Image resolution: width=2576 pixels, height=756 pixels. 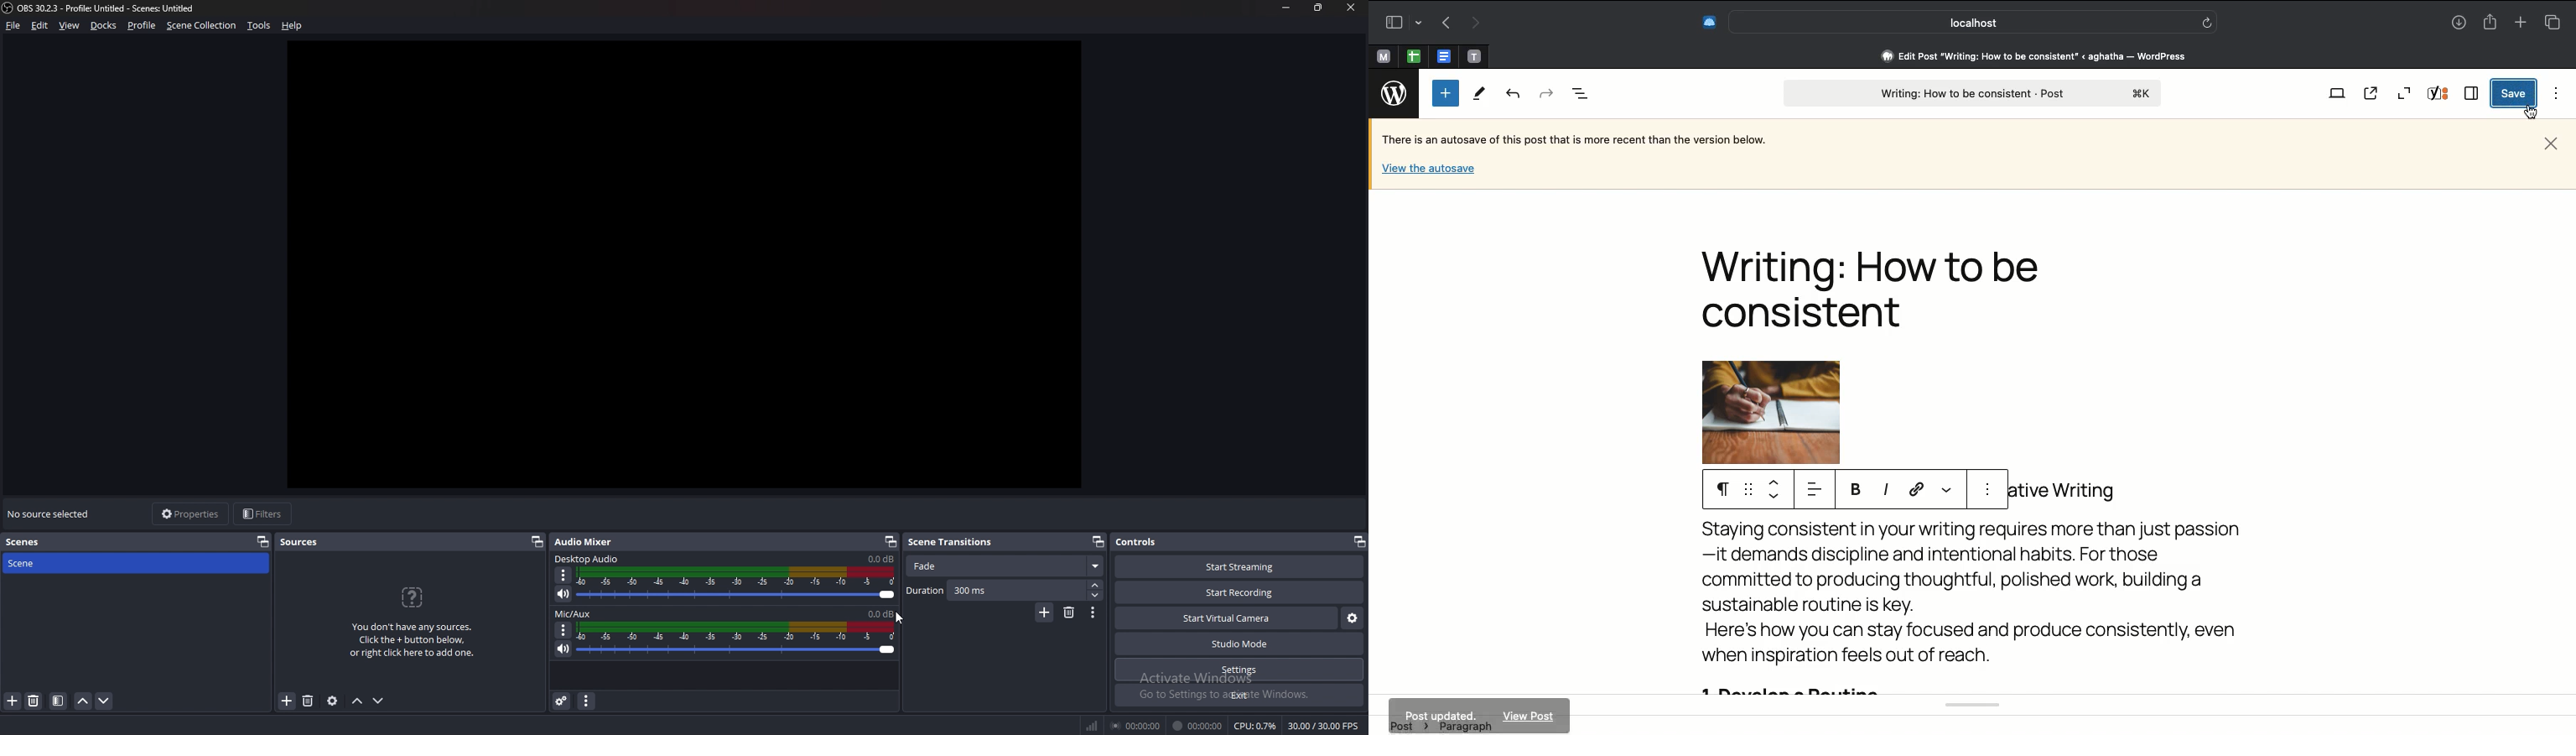 What do you see at coordinates (2374, 94) in the screenshot?
I see `View post` at bounding box center [2374, 94].